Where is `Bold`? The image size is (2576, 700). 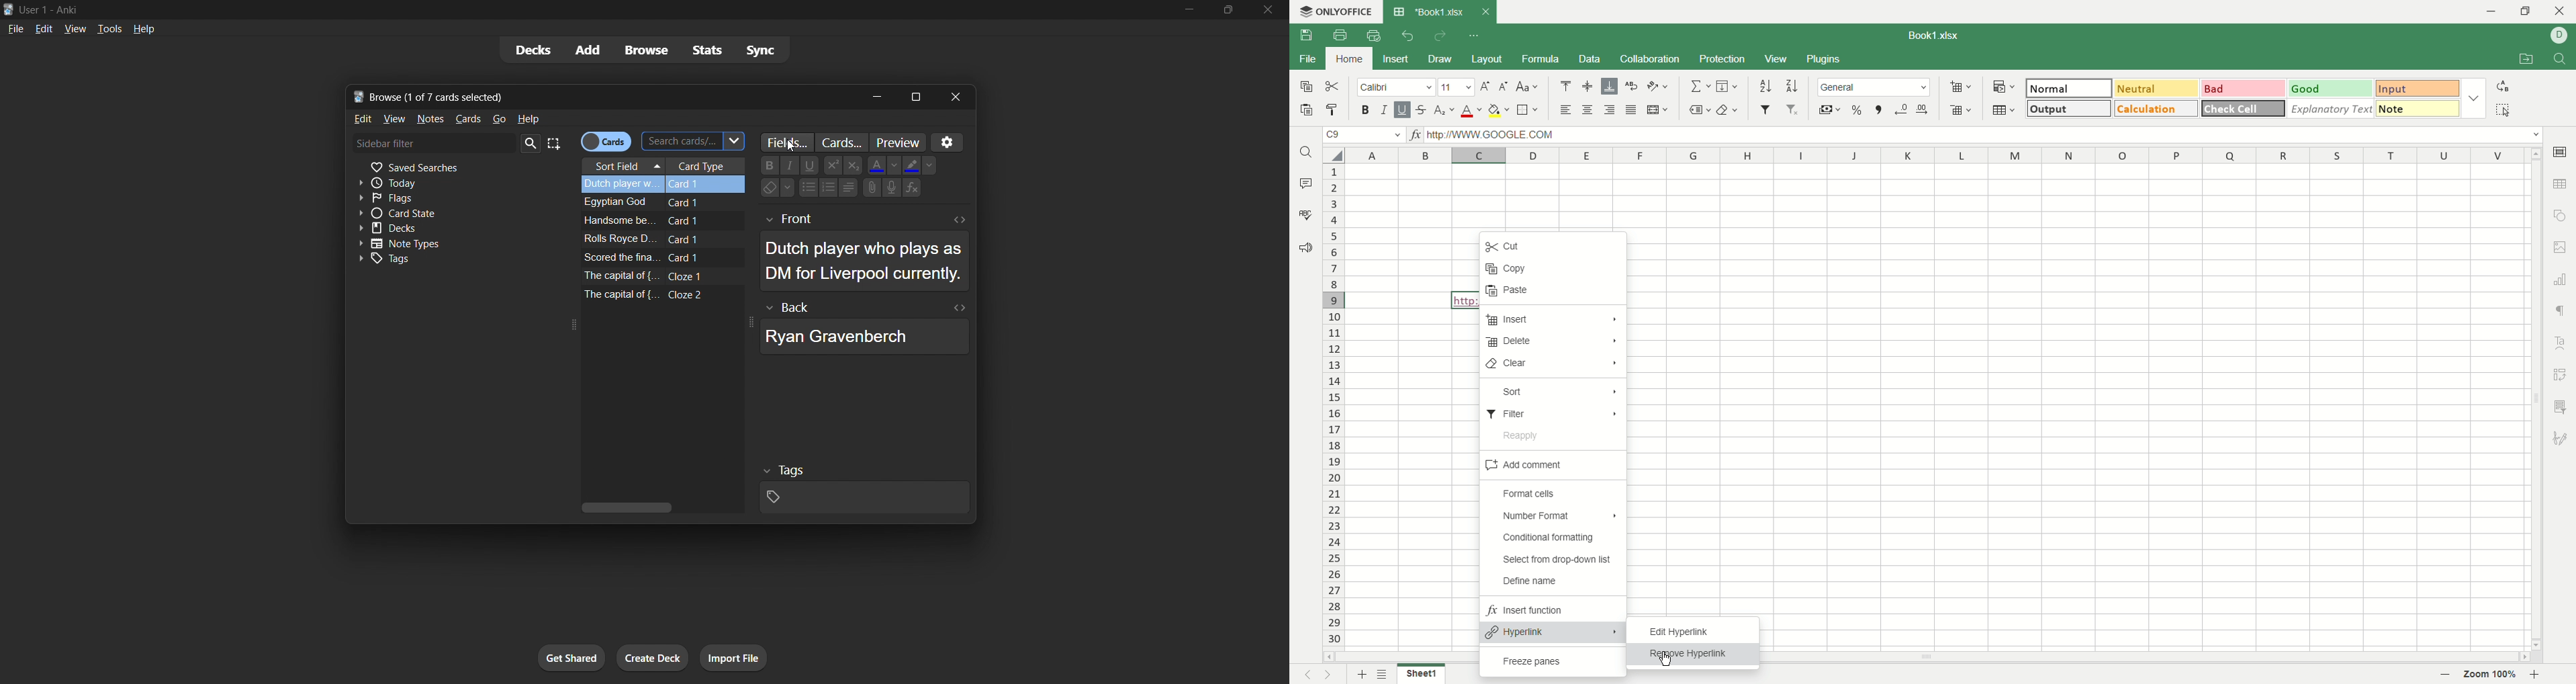 Bold is located at coordinates (764, 165).